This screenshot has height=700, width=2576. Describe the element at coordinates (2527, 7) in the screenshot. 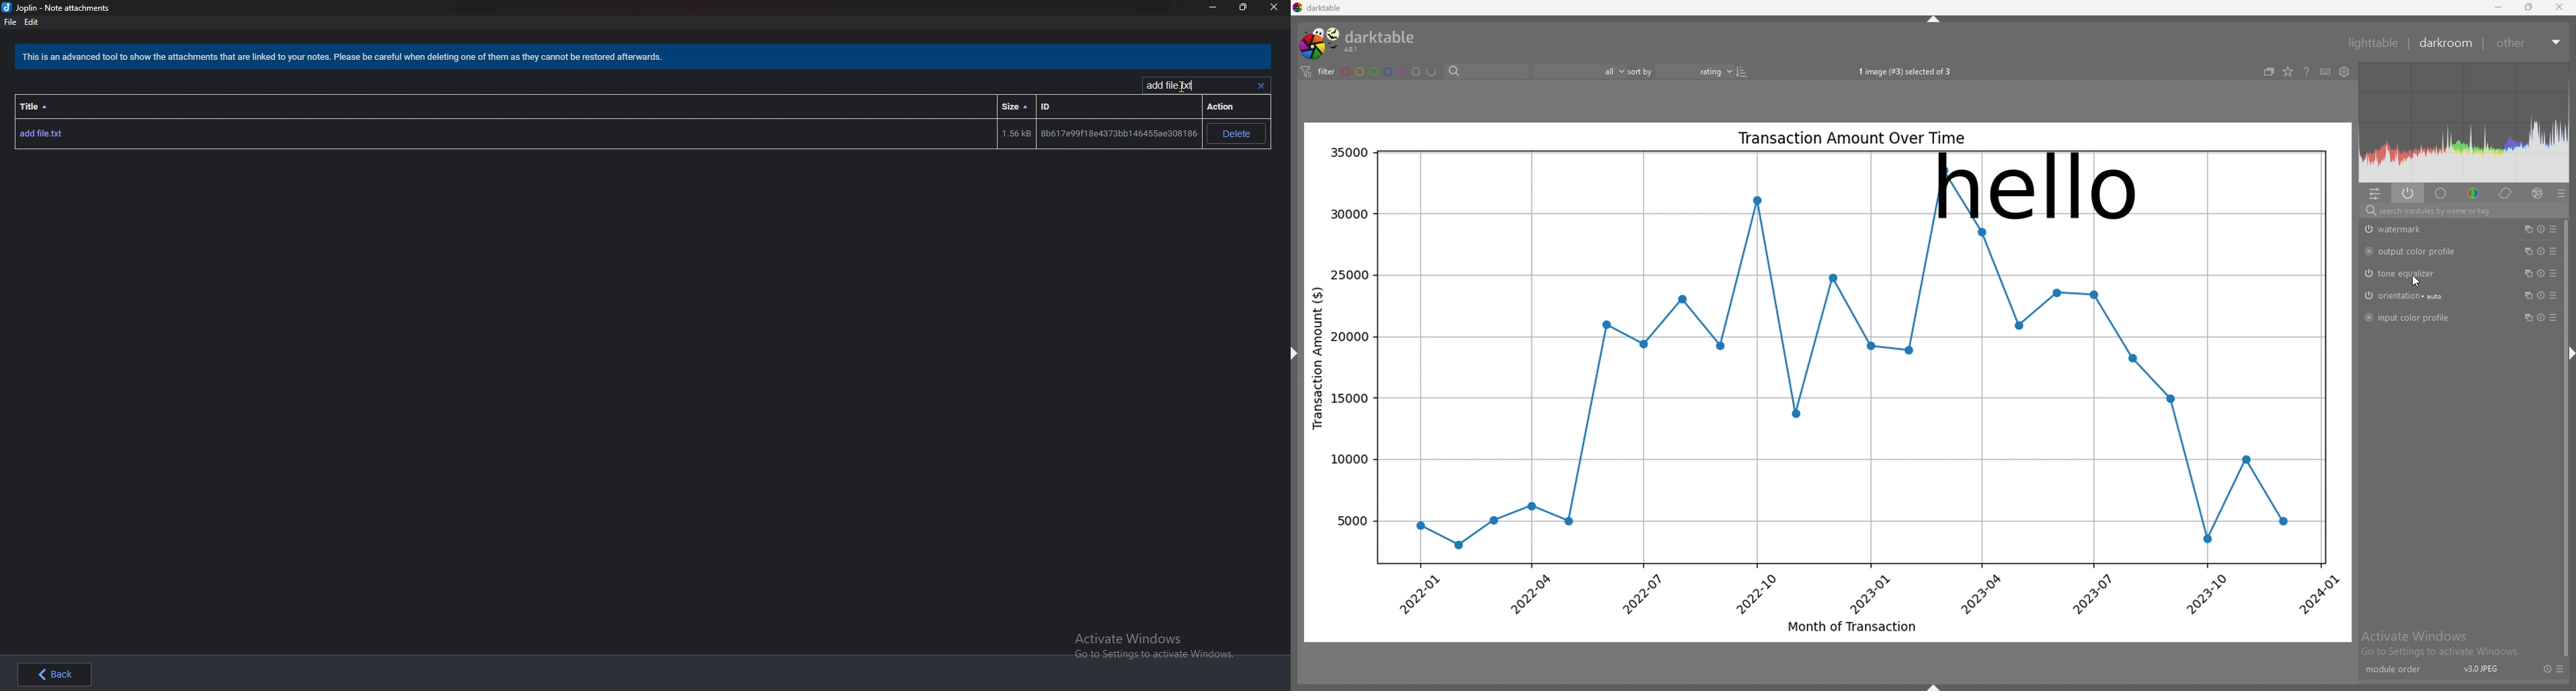

I see `resize` at that location.